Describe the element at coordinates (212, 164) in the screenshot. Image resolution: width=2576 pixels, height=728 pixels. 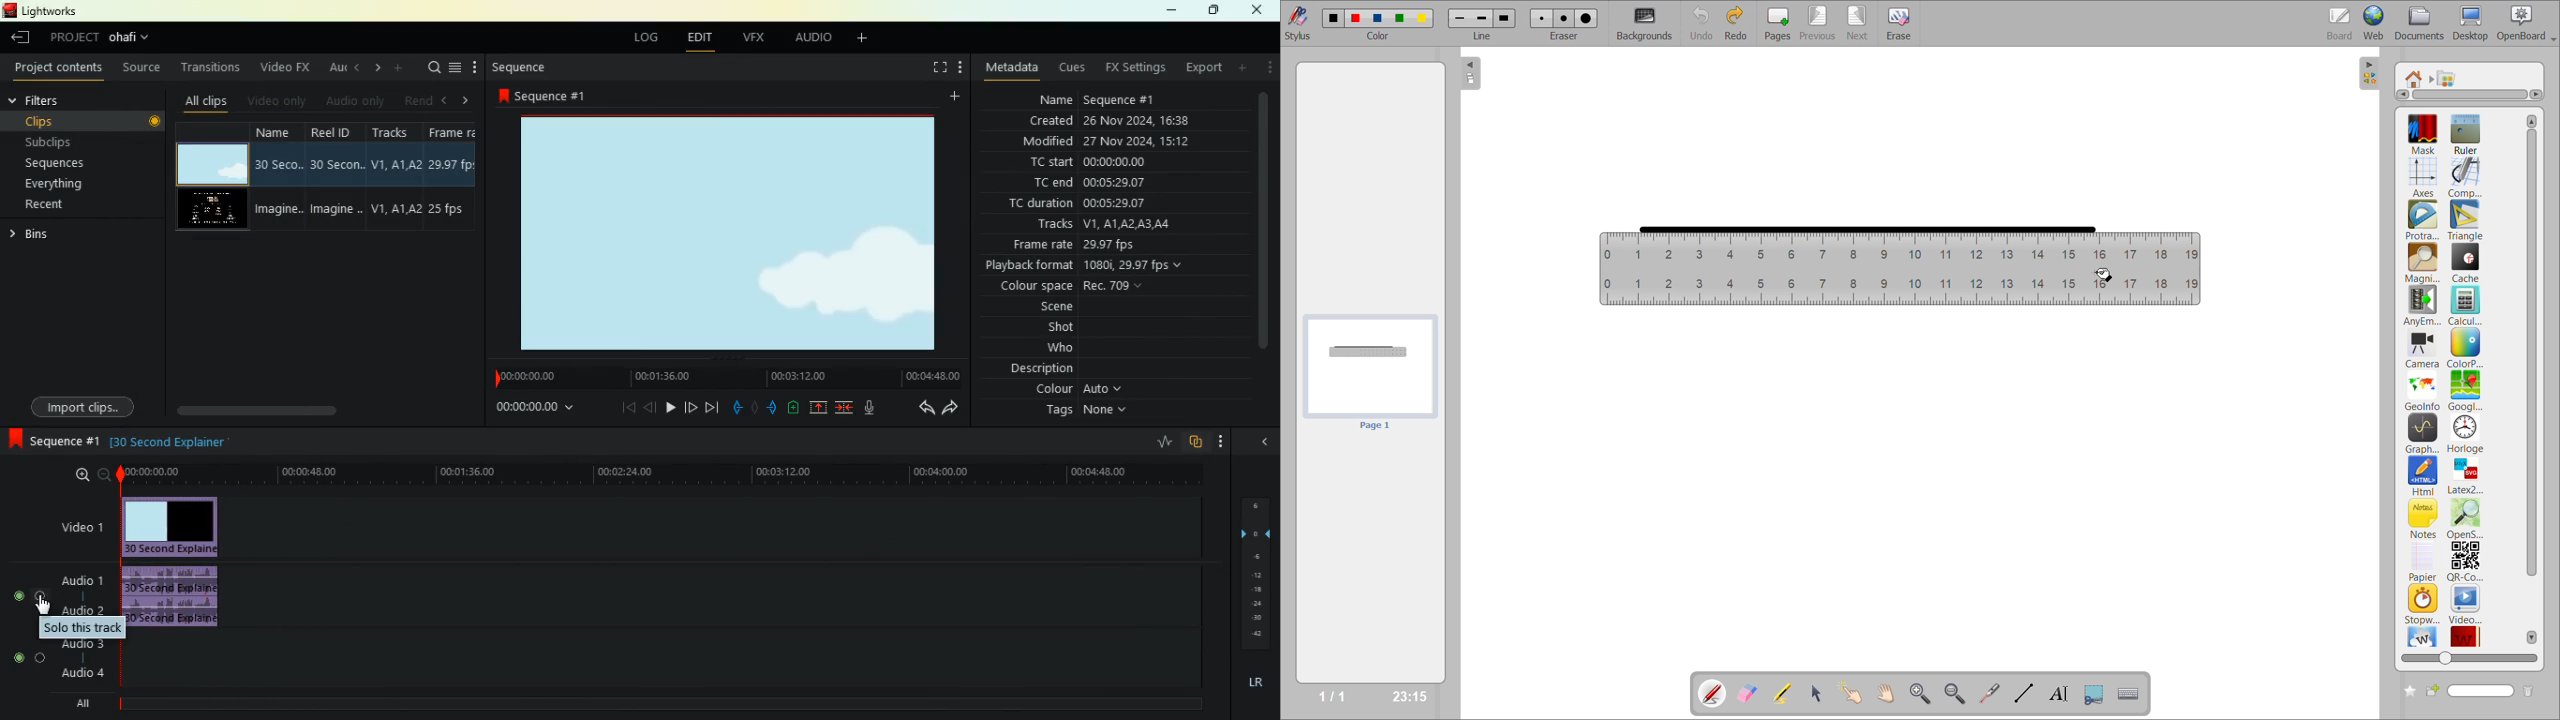
I see `video` at that location.